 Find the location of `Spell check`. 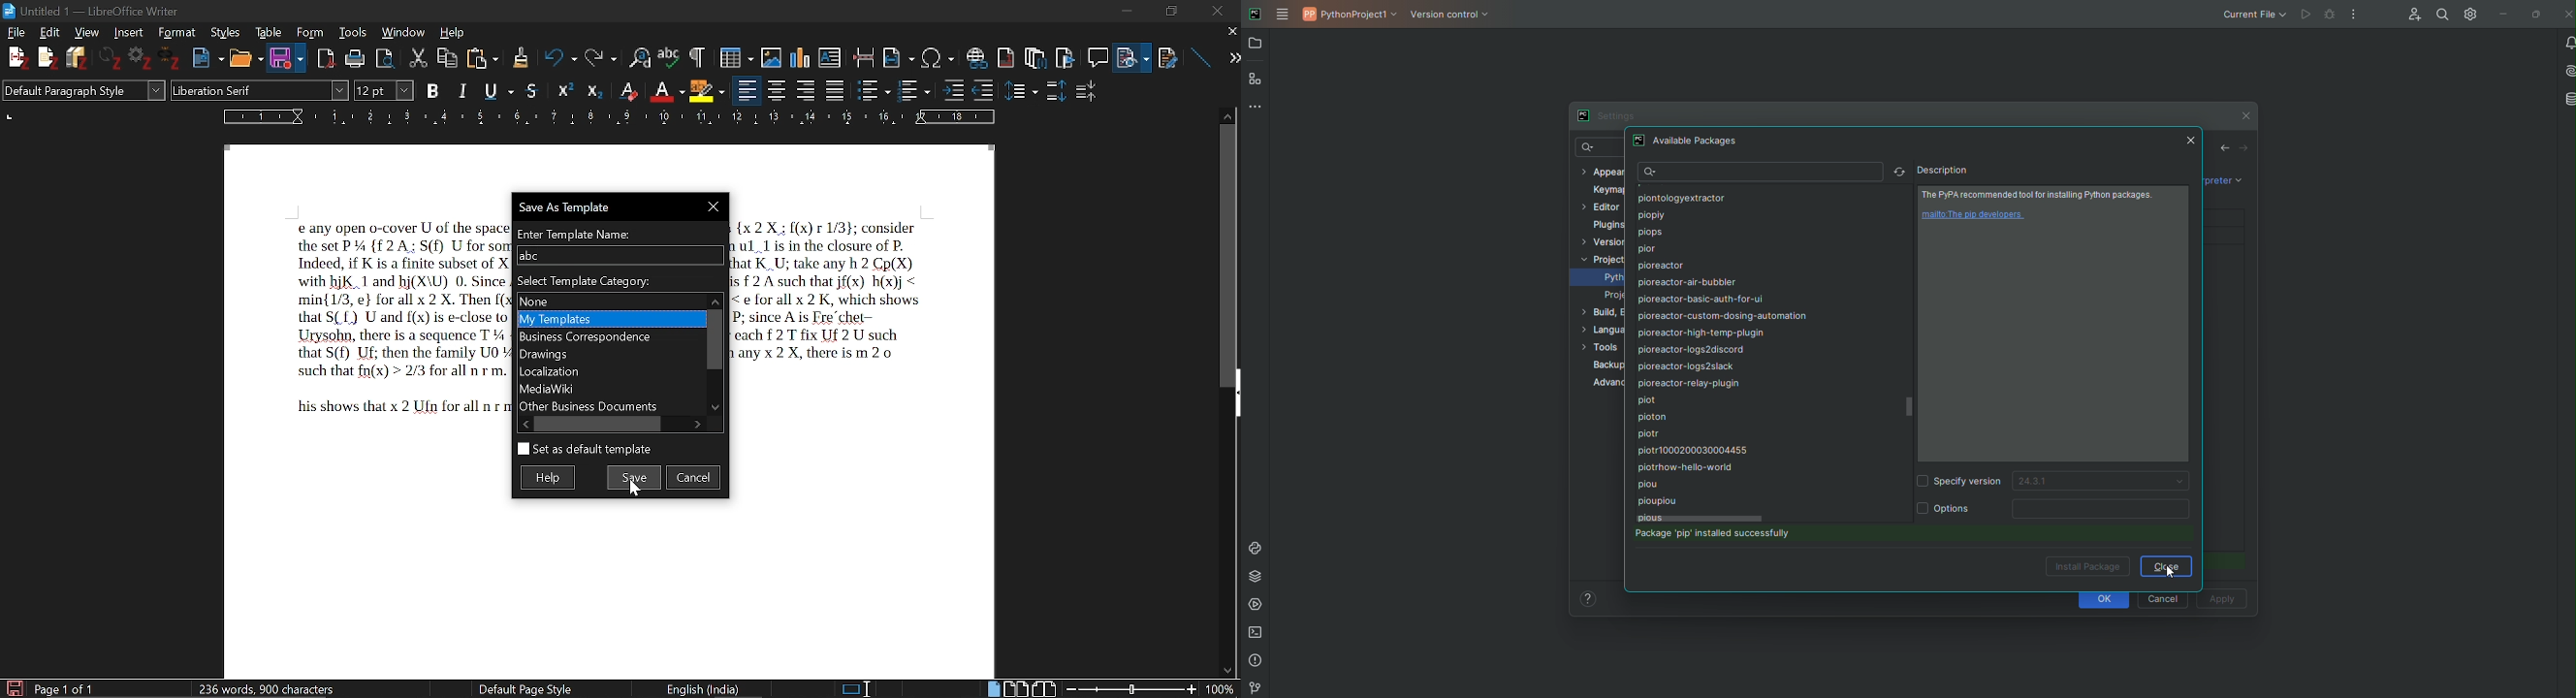

Spell check is located at coordinates (669, 55).